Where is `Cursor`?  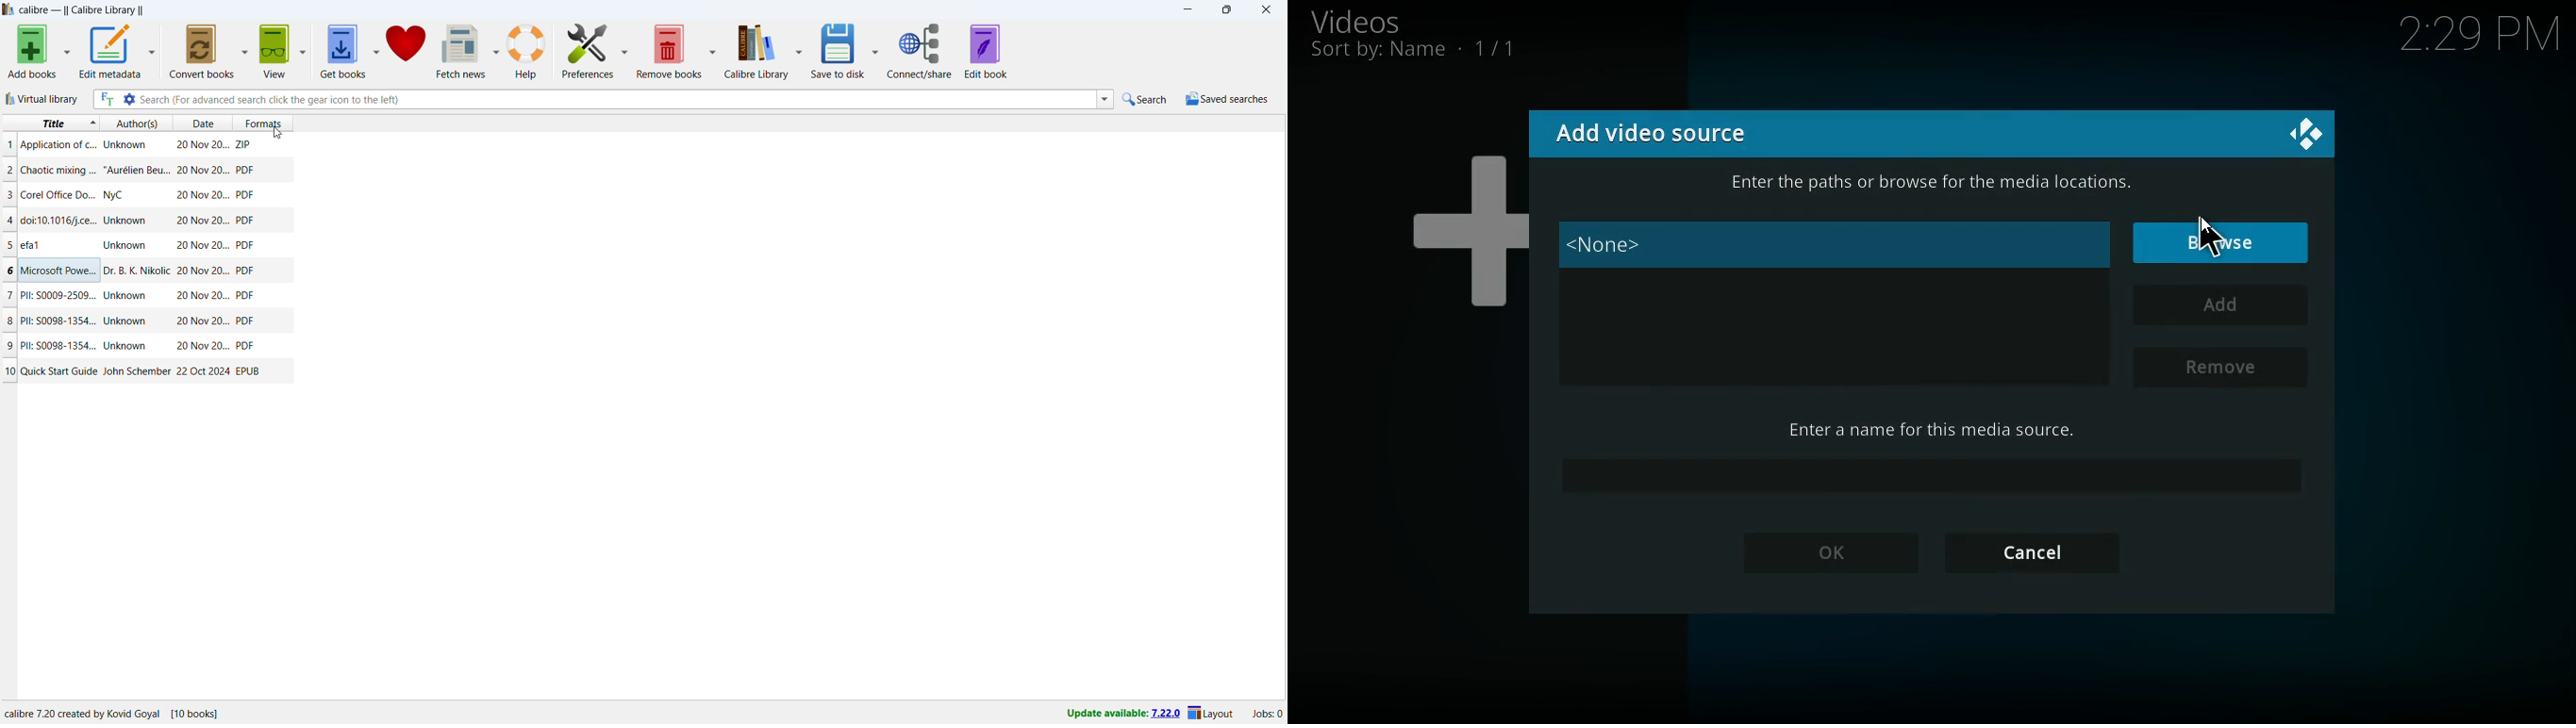
Cursor is located at coordinates (2206, 236).